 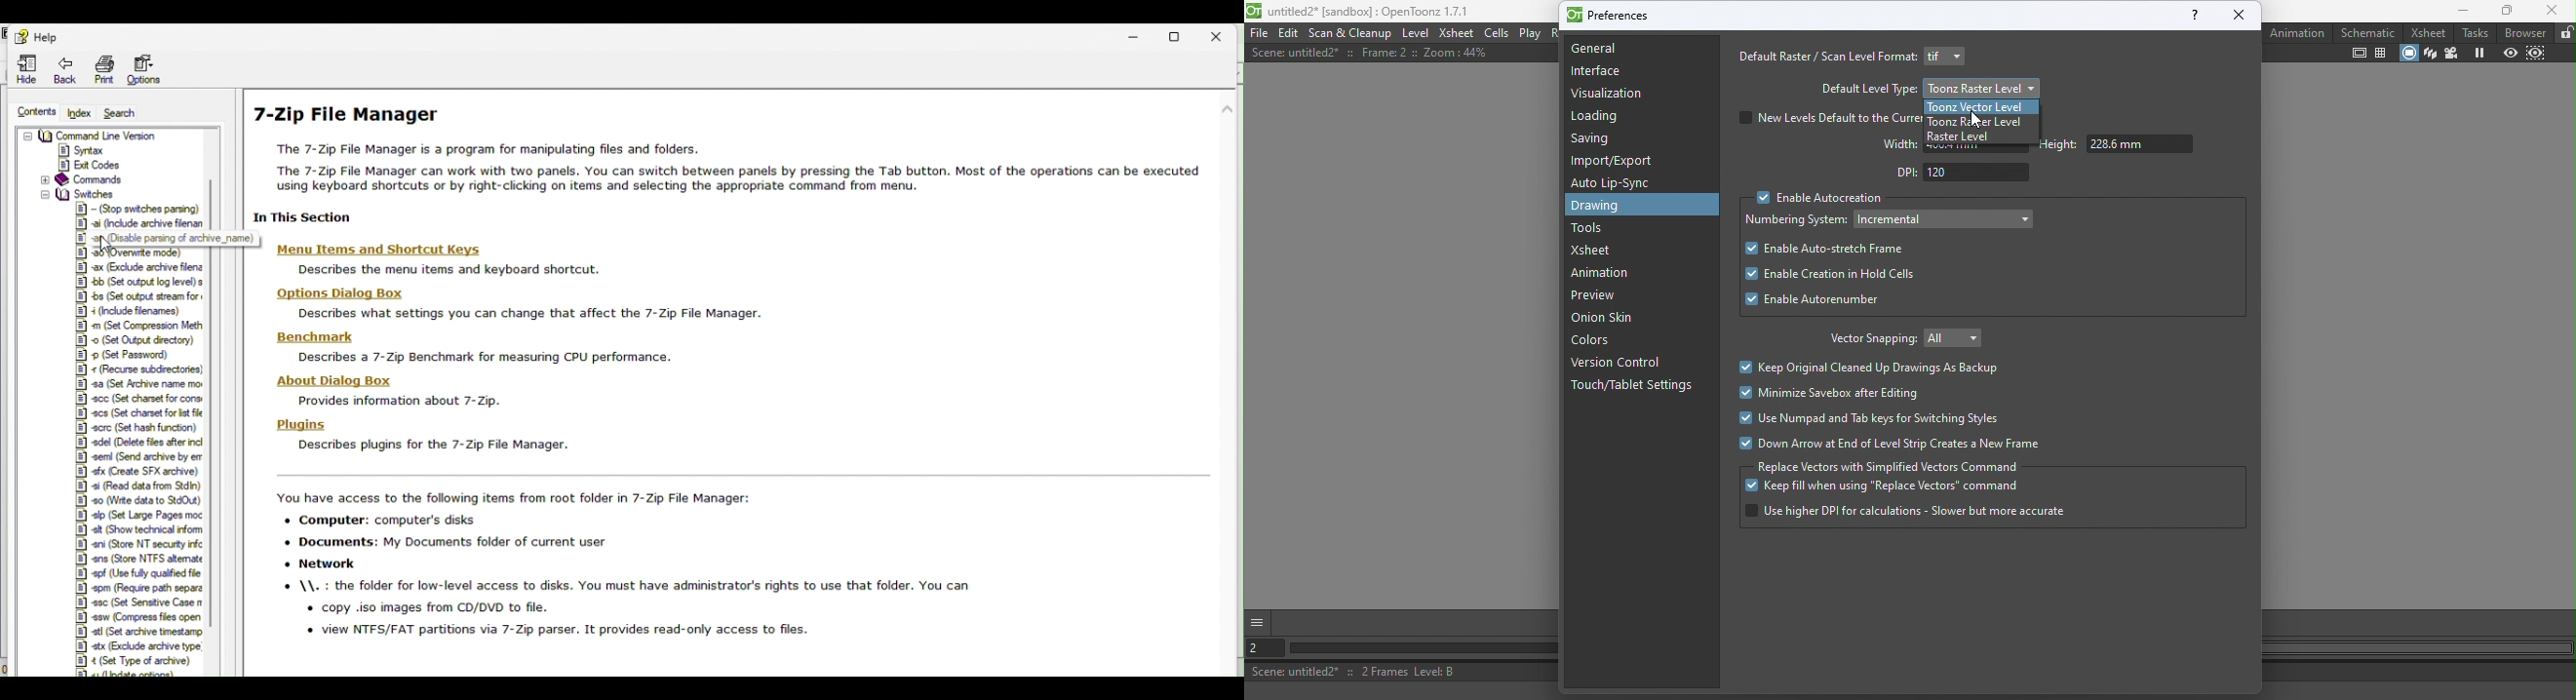 I want to click on Version control, so click(x=1620, y=364).